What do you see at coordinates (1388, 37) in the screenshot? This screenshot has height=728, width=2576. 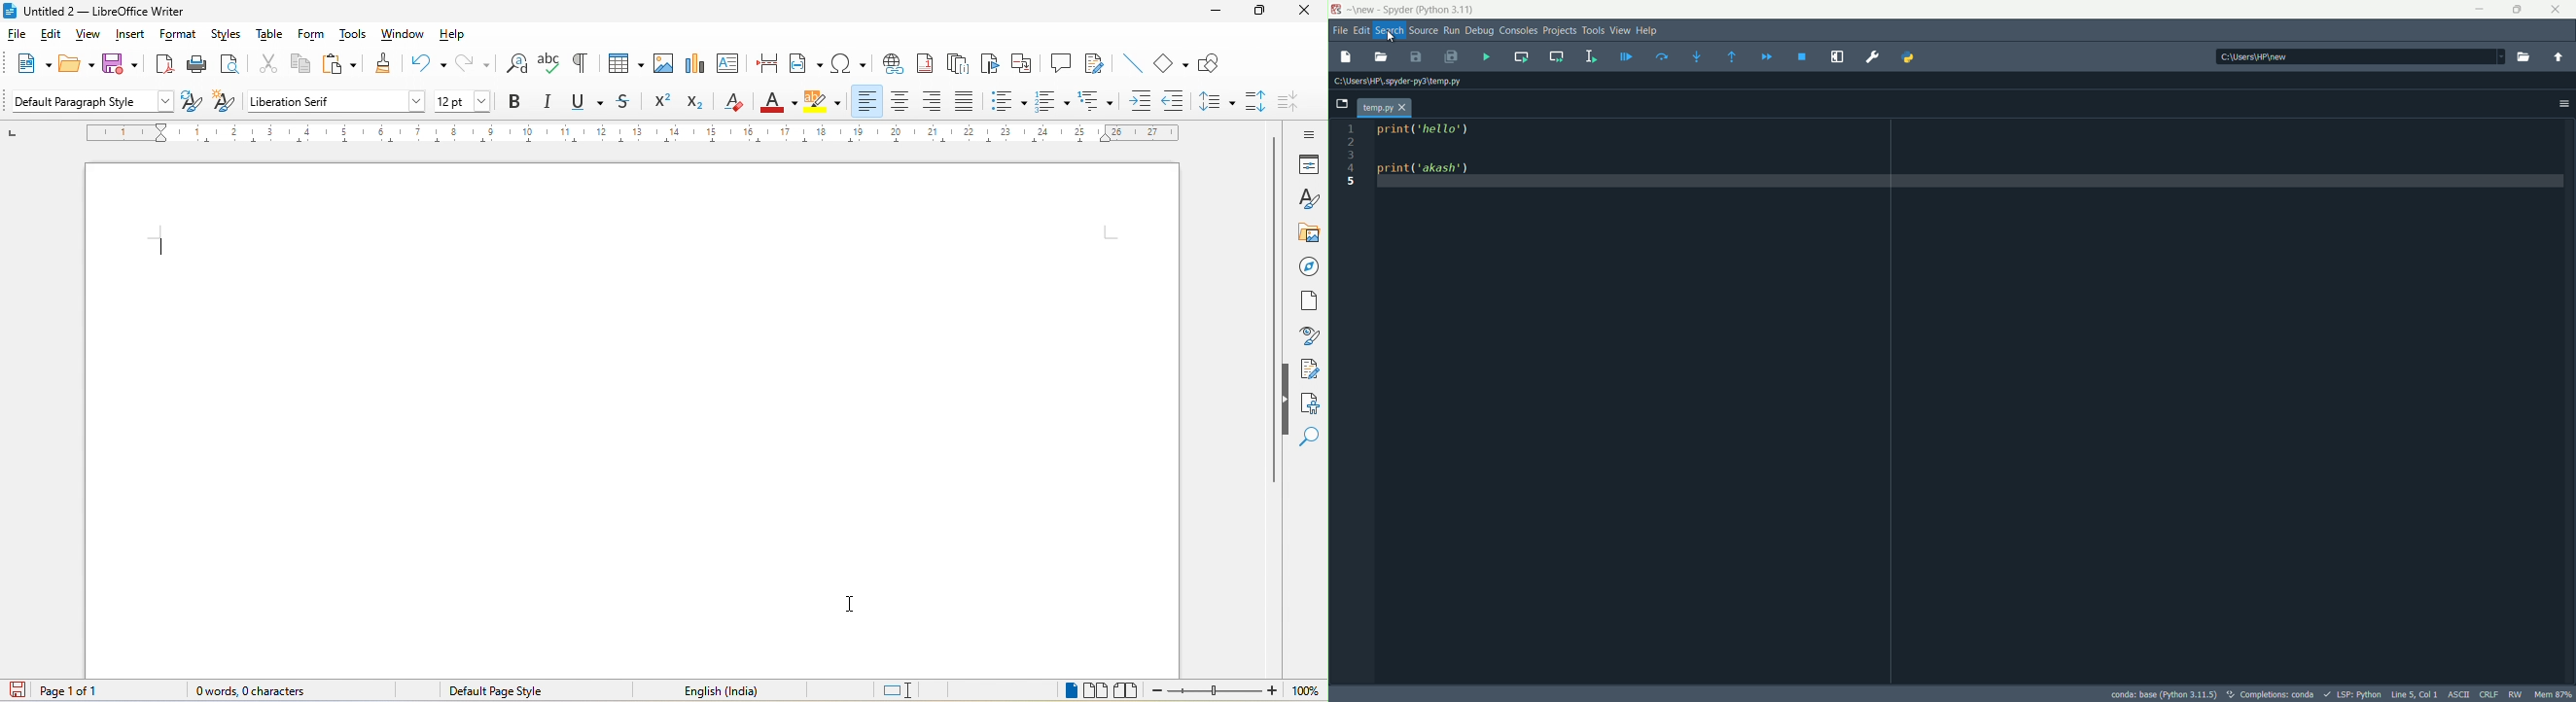 I see `cursor` at bounding box center [1388, 37].